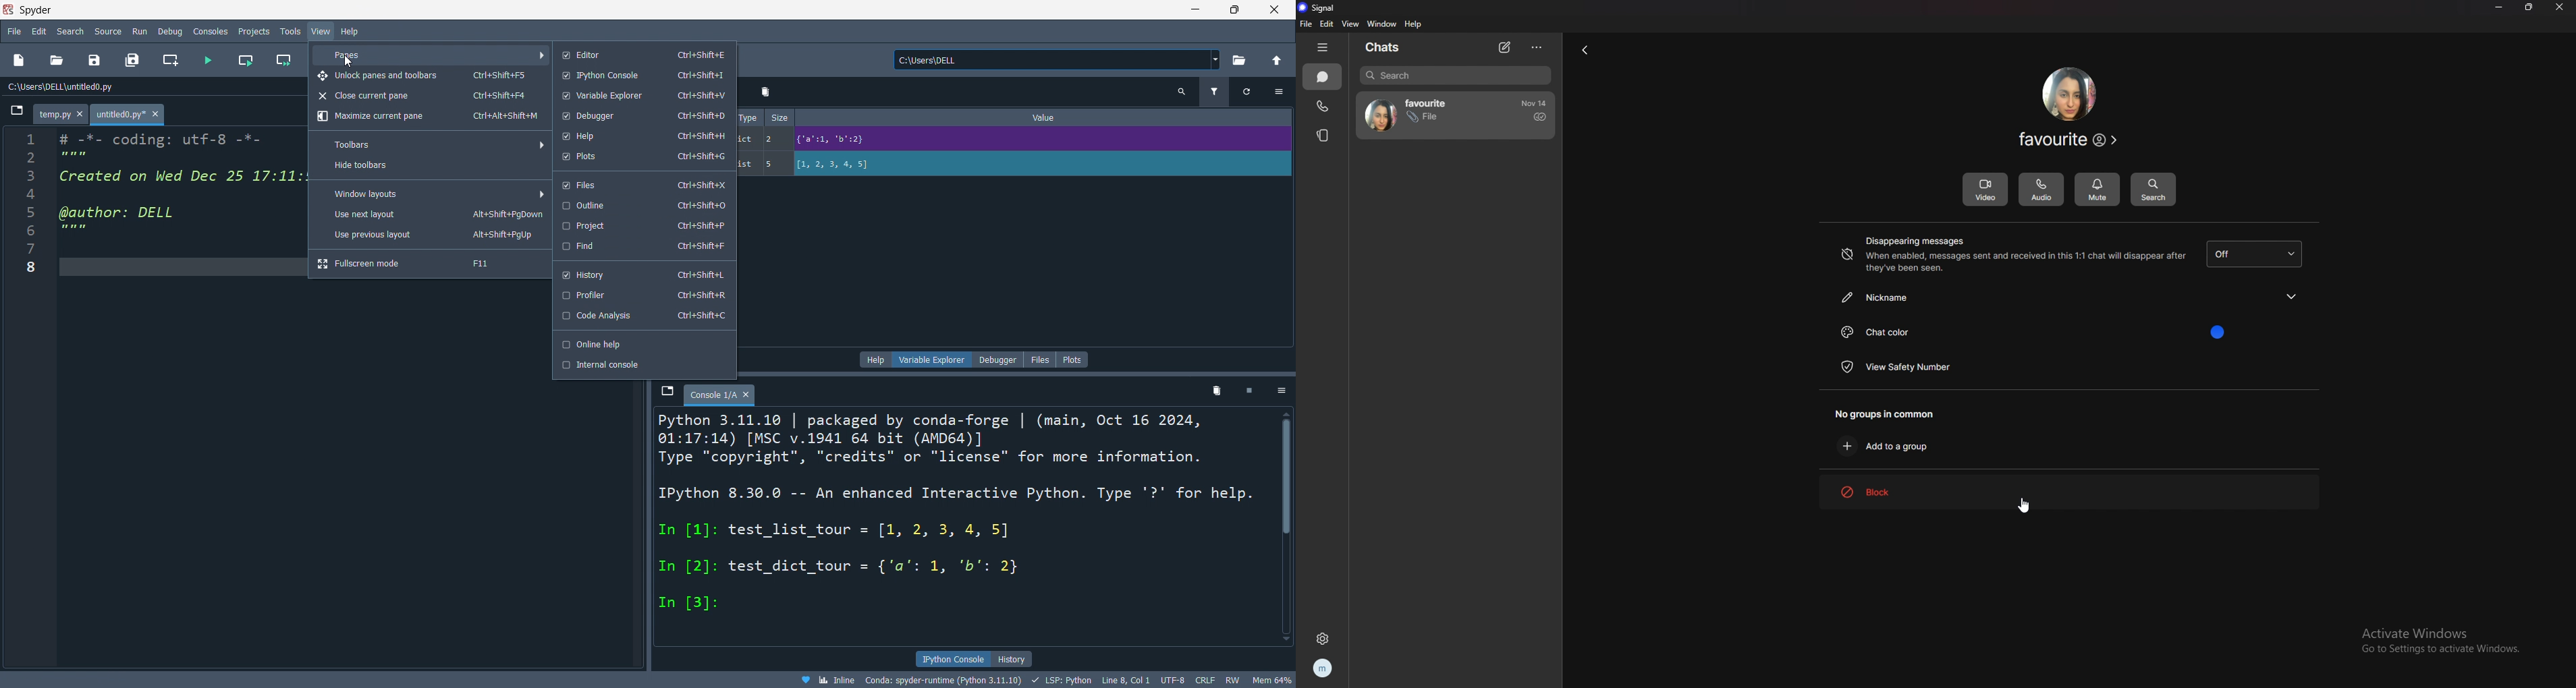 Image resolution: width=2576 pixels, height=700 pixels. What do you see at coordinates (1585, 49) in the screenshot?
I see `back` at bounding box center [1585, 49].